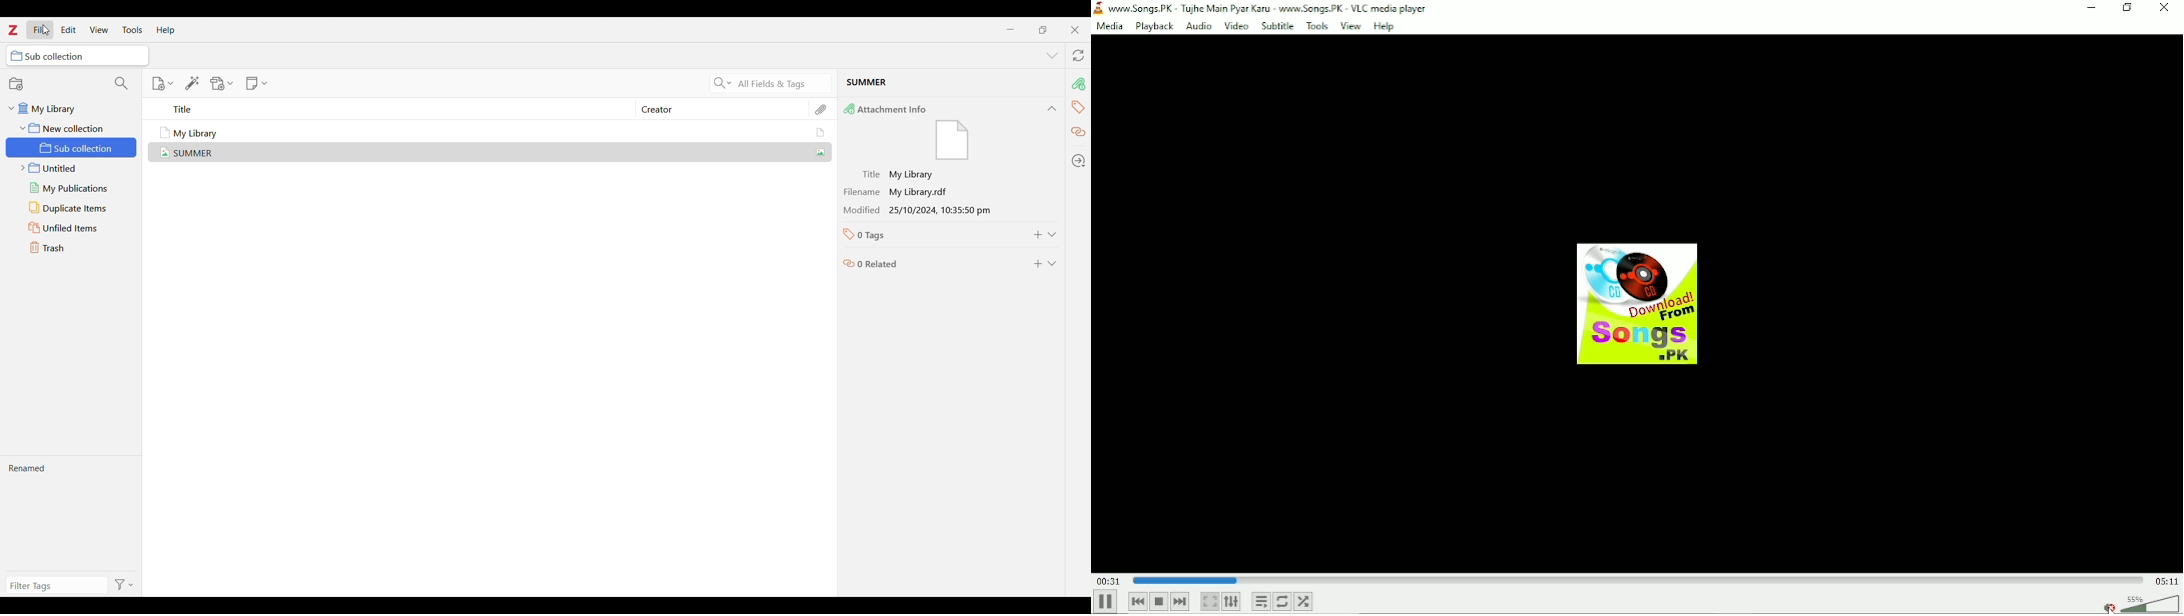  I want to click on Modification 25/10/2024 10:35:50 pm, so click(931, 210).